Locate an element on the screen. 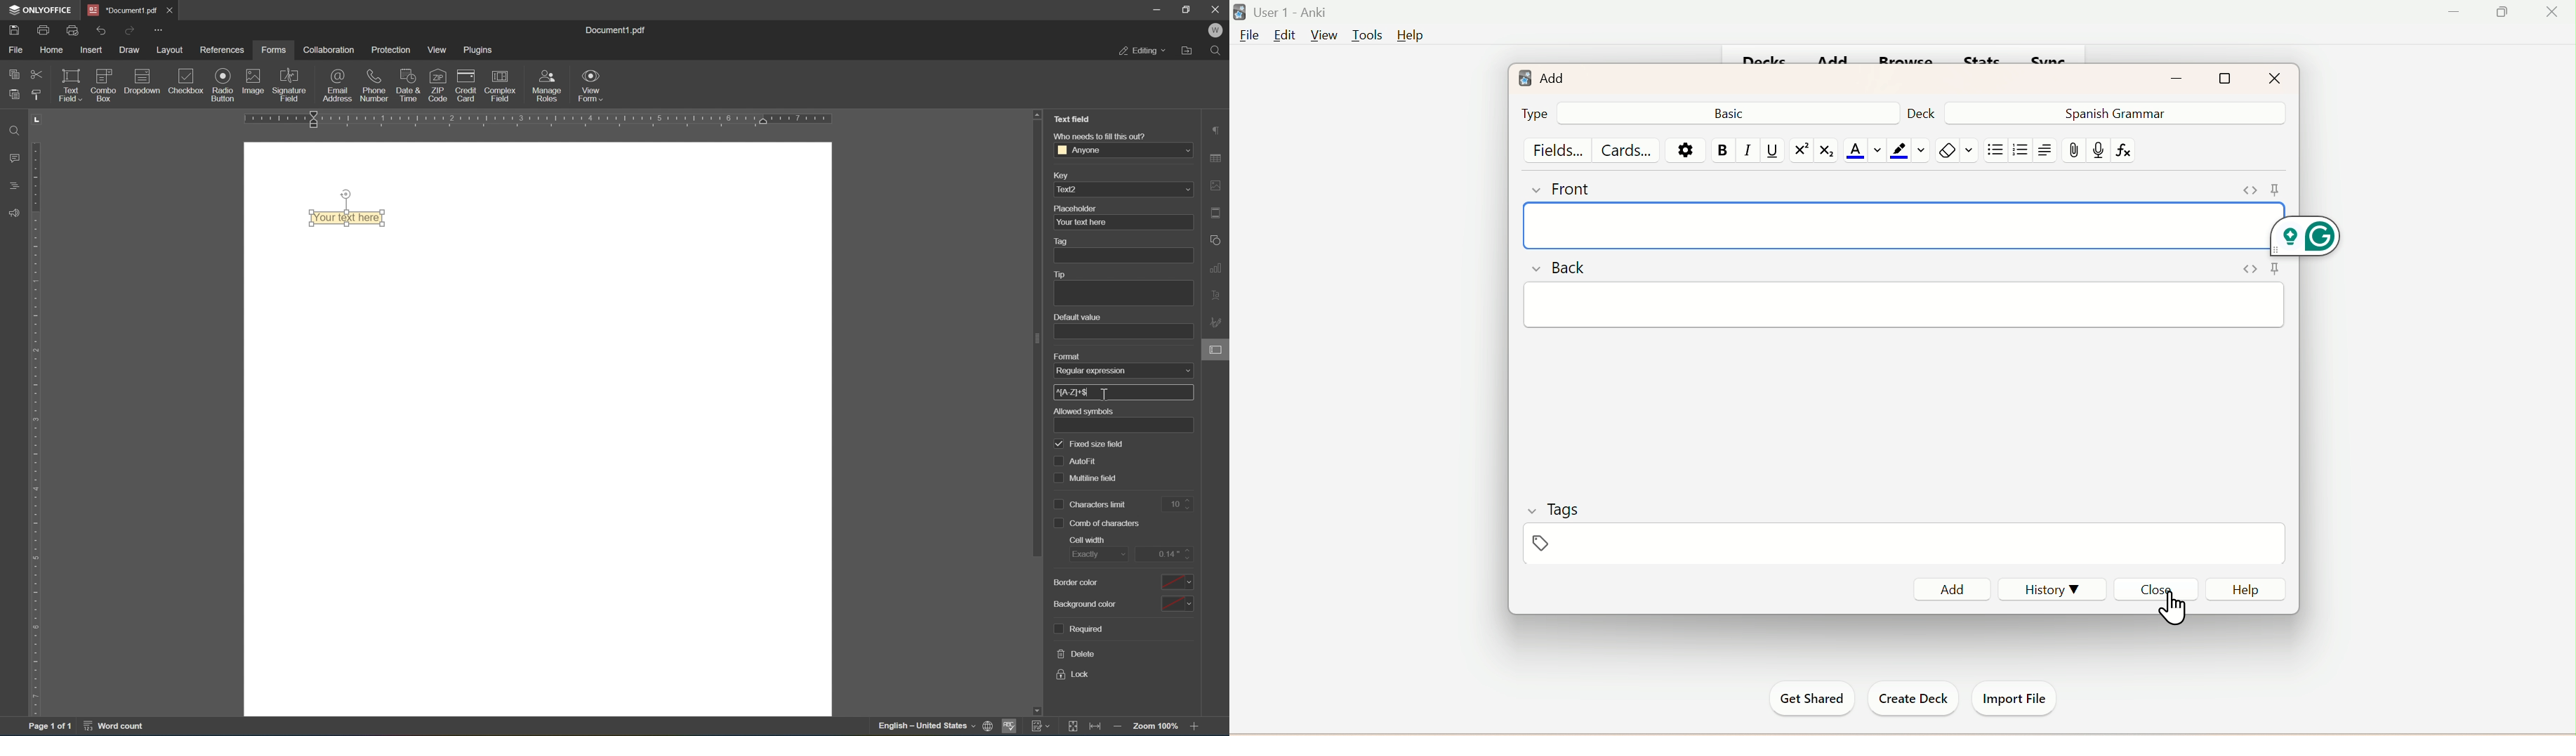  Grammarly is located at coordinates (2309, 235).